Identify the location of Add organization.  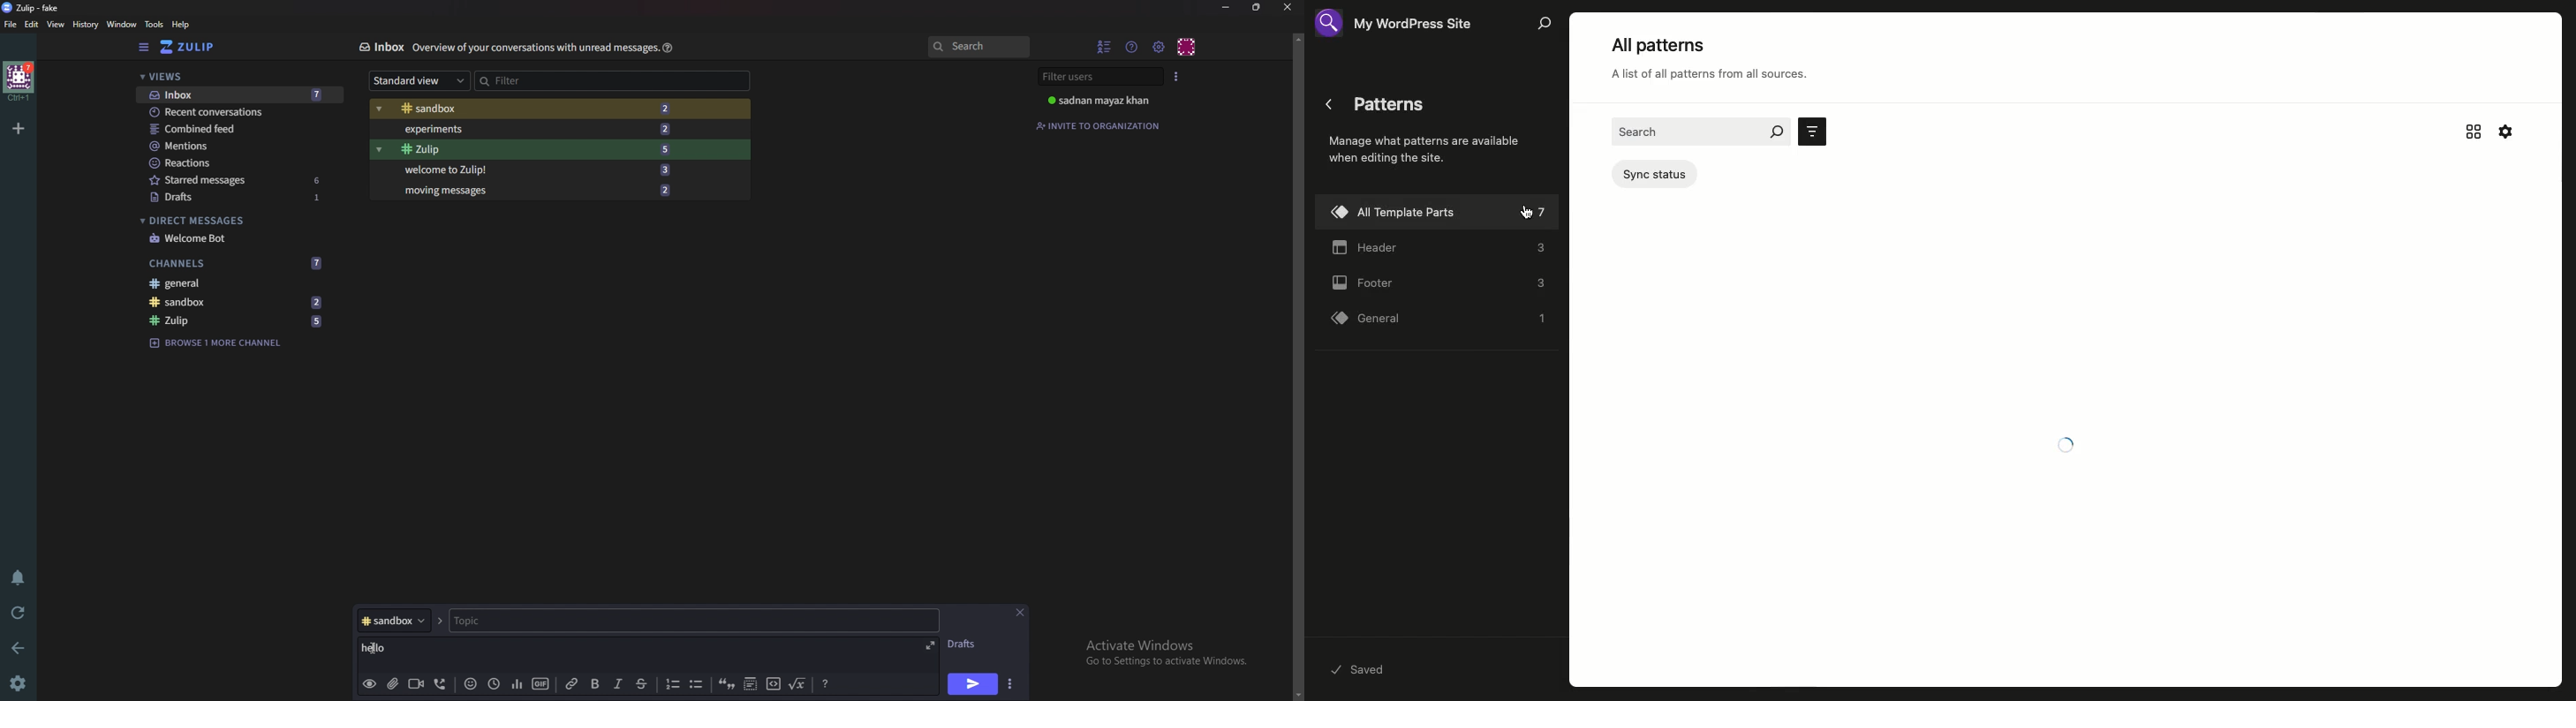
(18, 128).